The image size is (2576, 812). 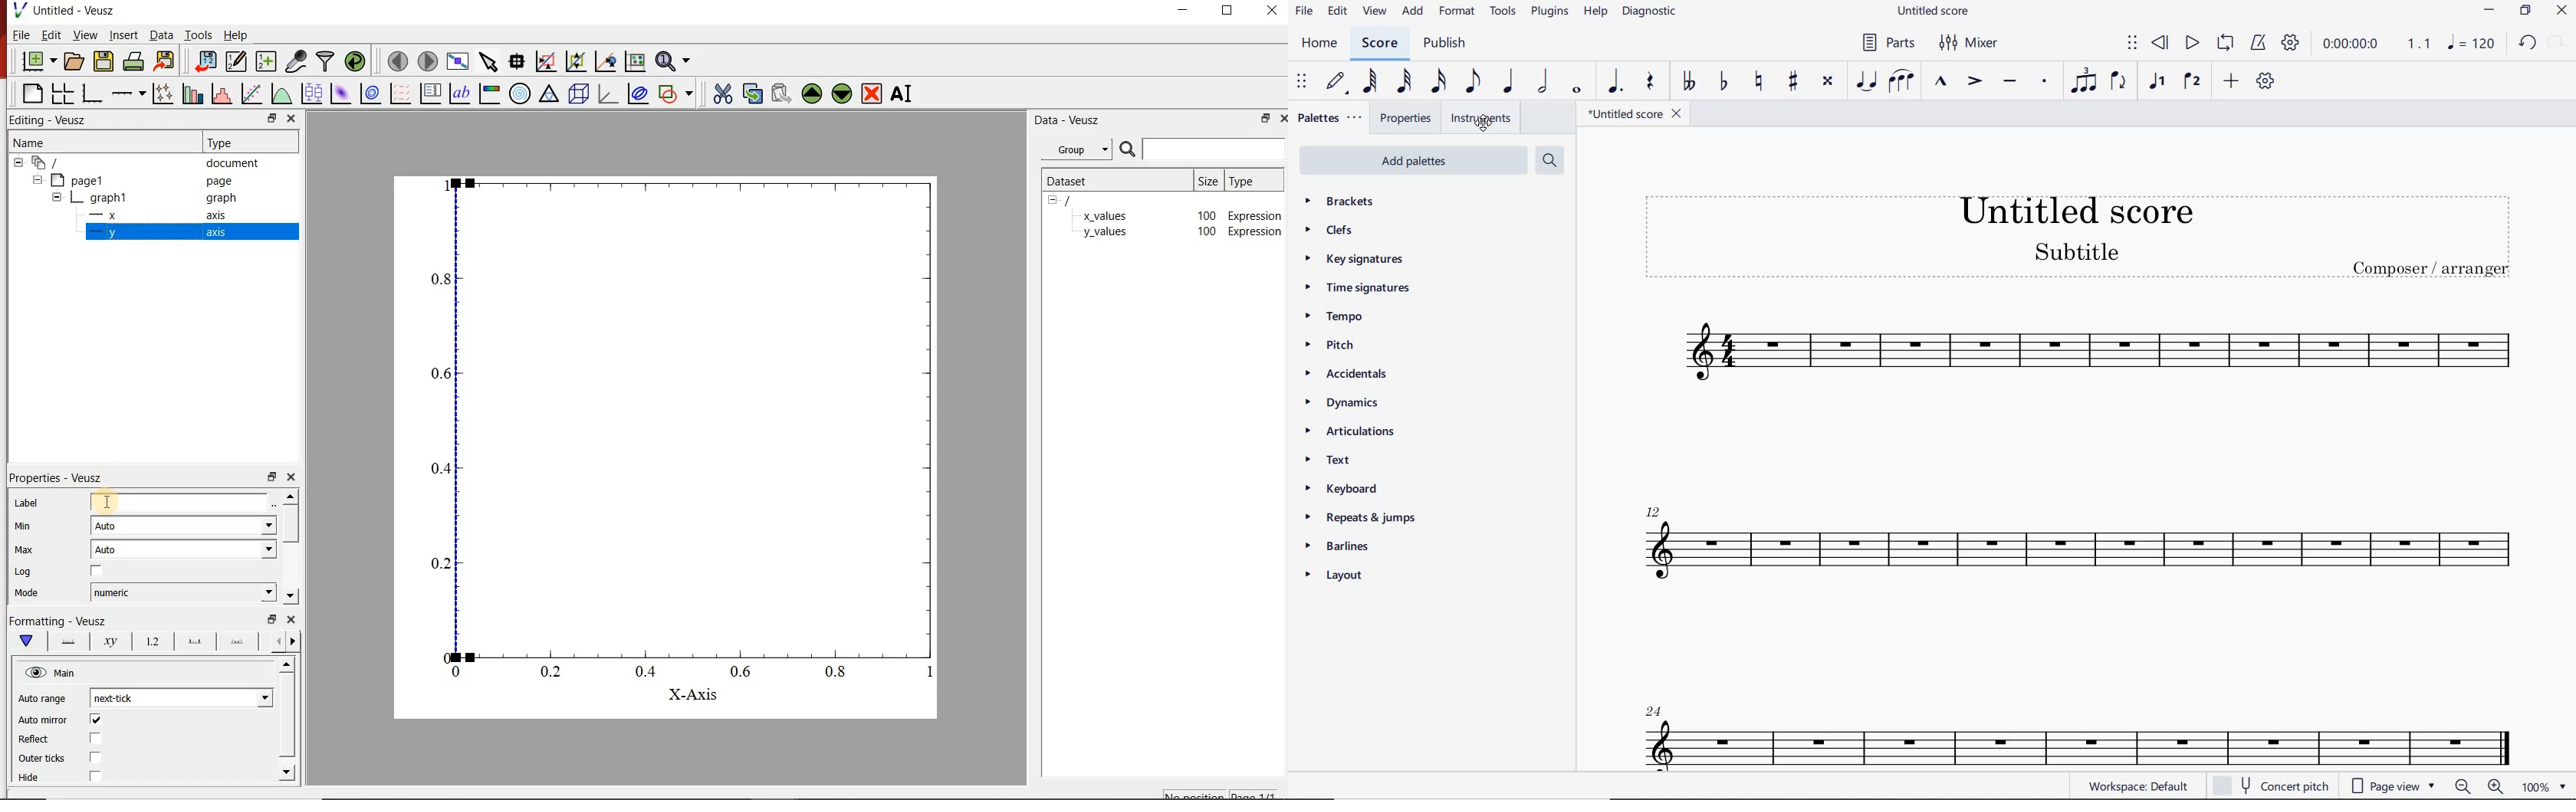 What do you see at coordinates (1380, 43) in the screenshot?
I see `score` at bounding box center [1380, 43].